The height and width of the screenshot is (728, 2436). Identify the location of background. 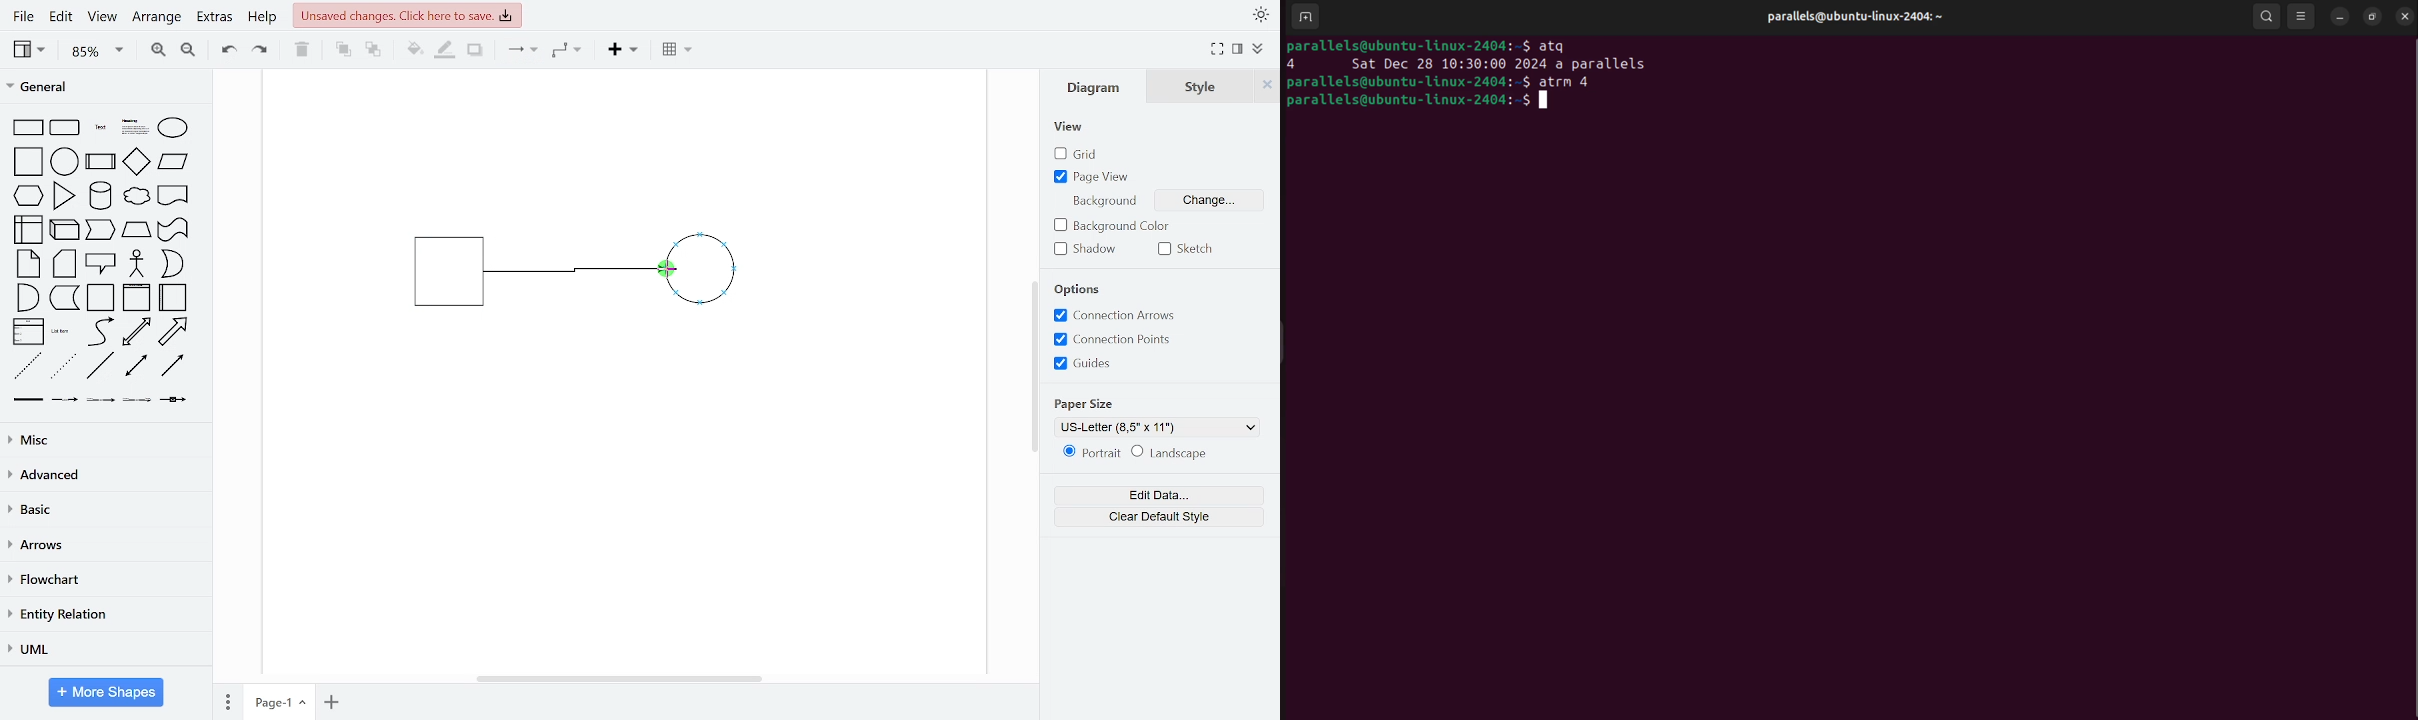
(1102, 200).